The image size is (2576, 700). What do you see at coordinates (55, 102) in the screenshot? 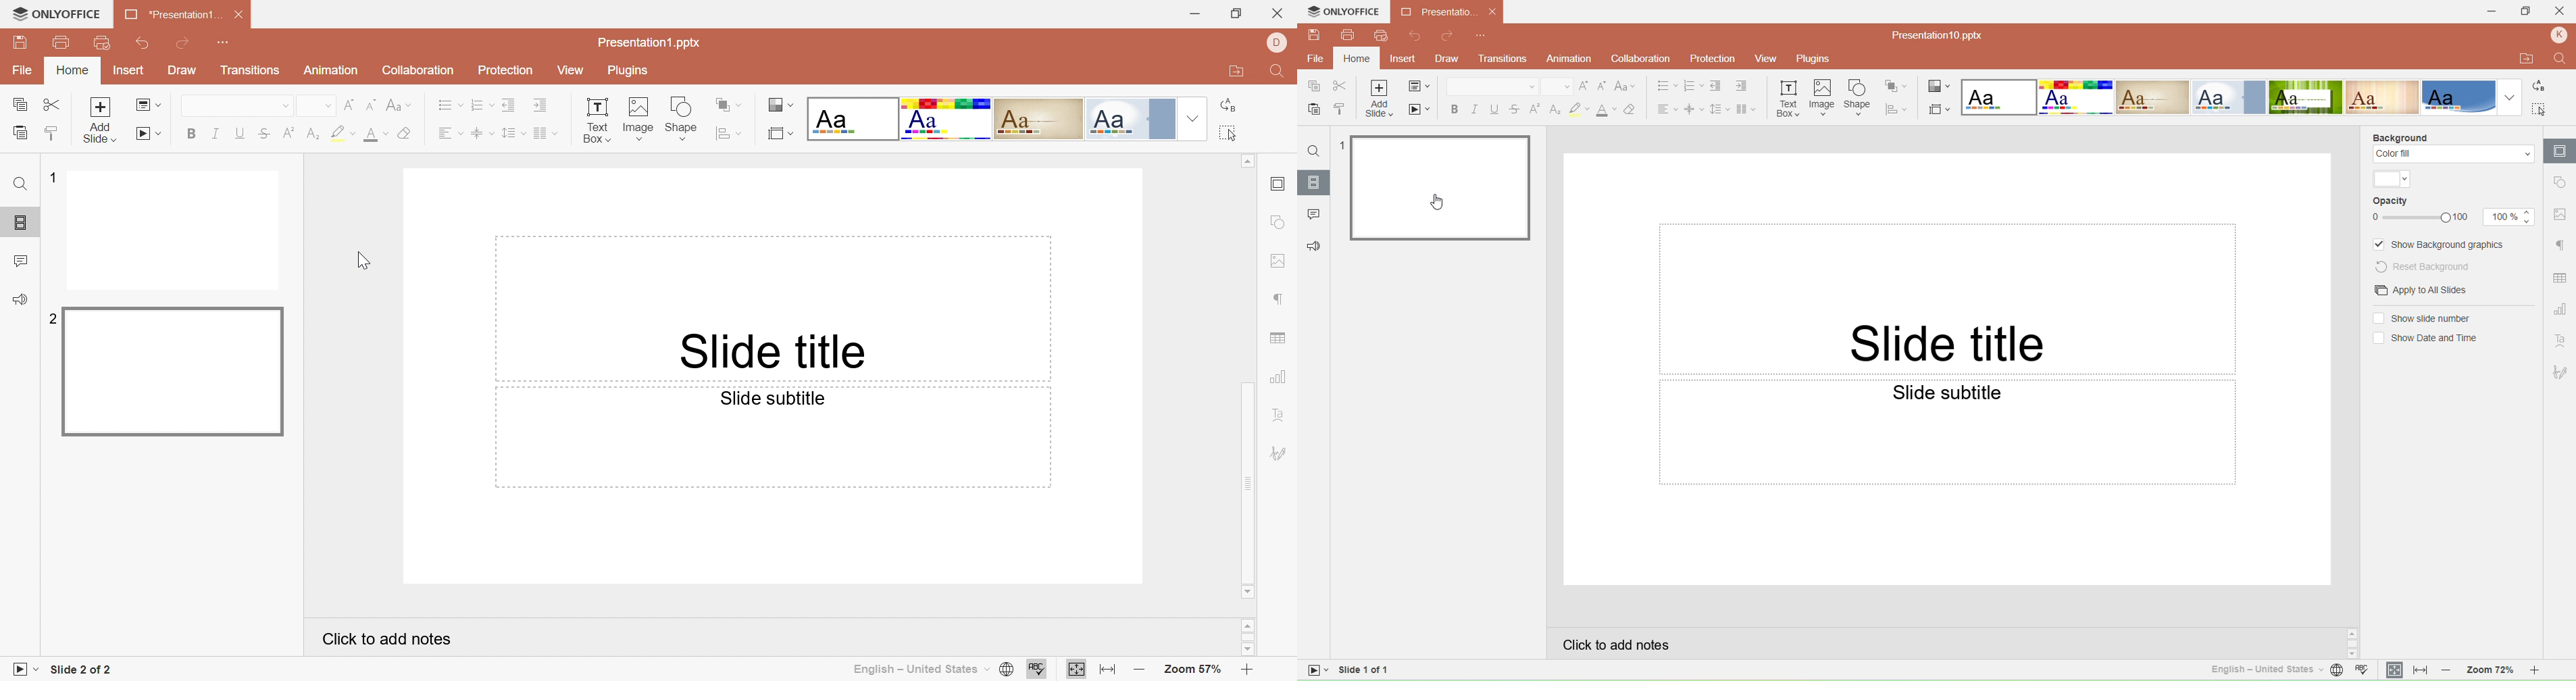
I see `Cut` at bounding box center [55, 102].